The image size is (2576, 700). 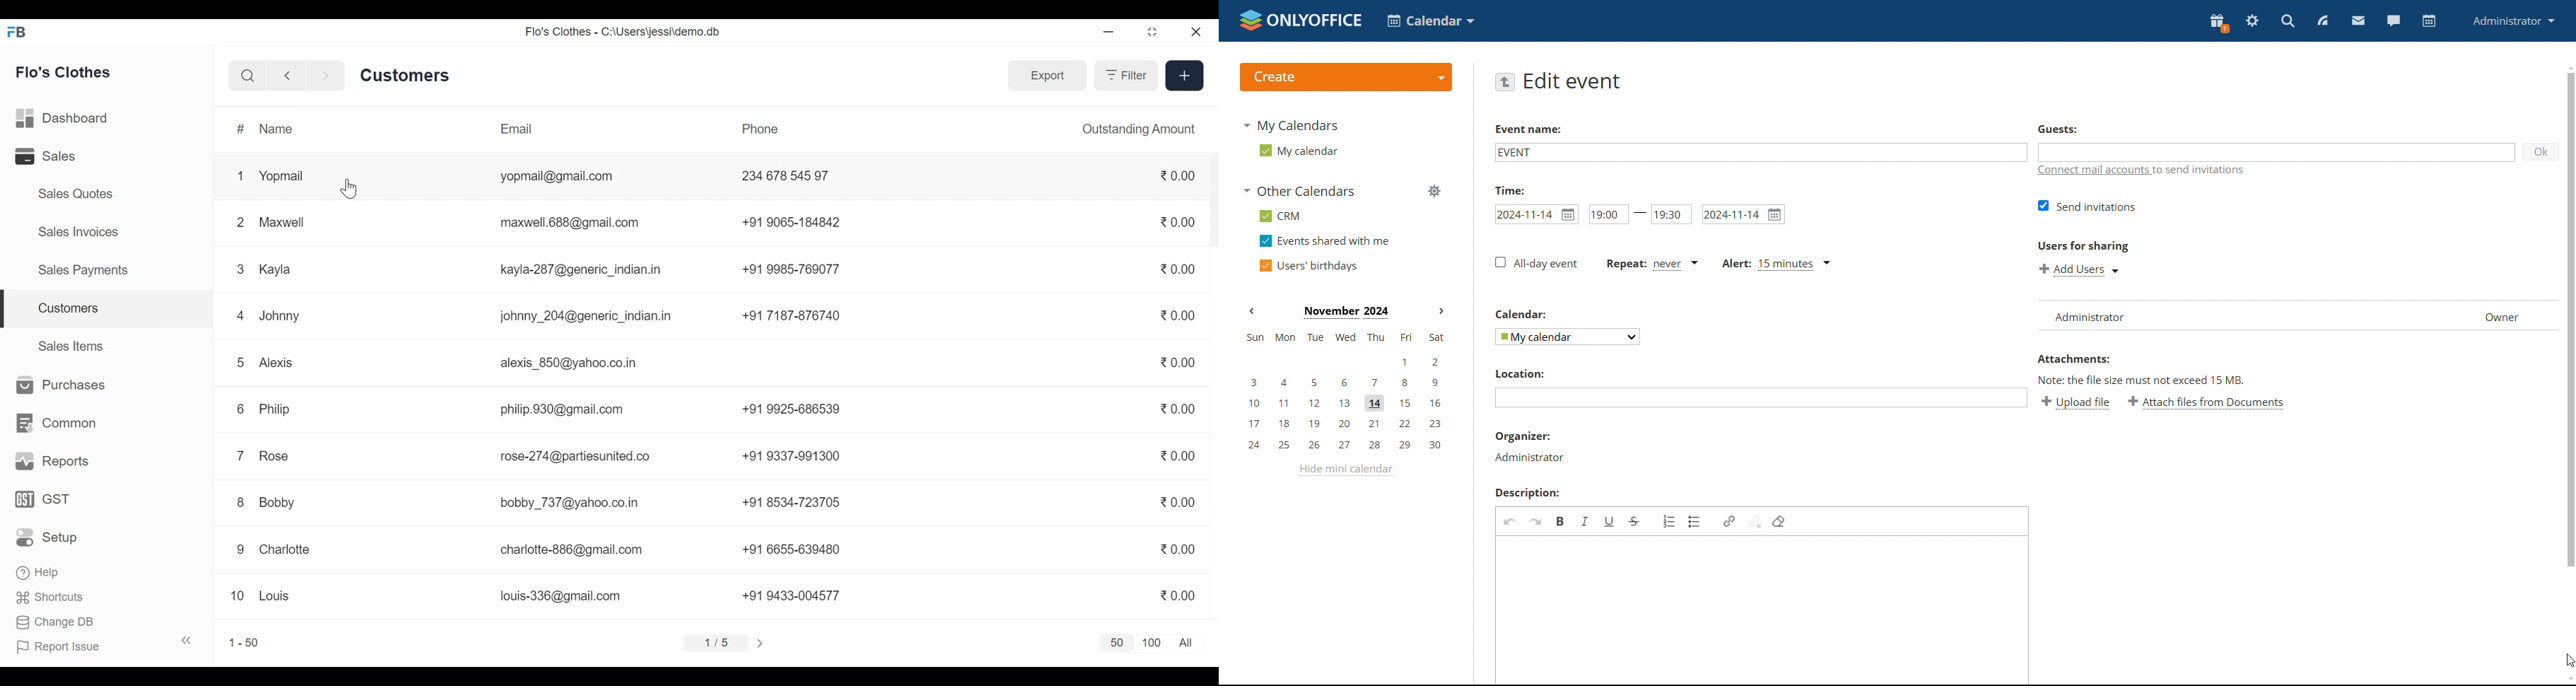 What do you see at coordinates (1754, 522) in the screenshot?
I see `unlink` at bounding box center [1754, 522].